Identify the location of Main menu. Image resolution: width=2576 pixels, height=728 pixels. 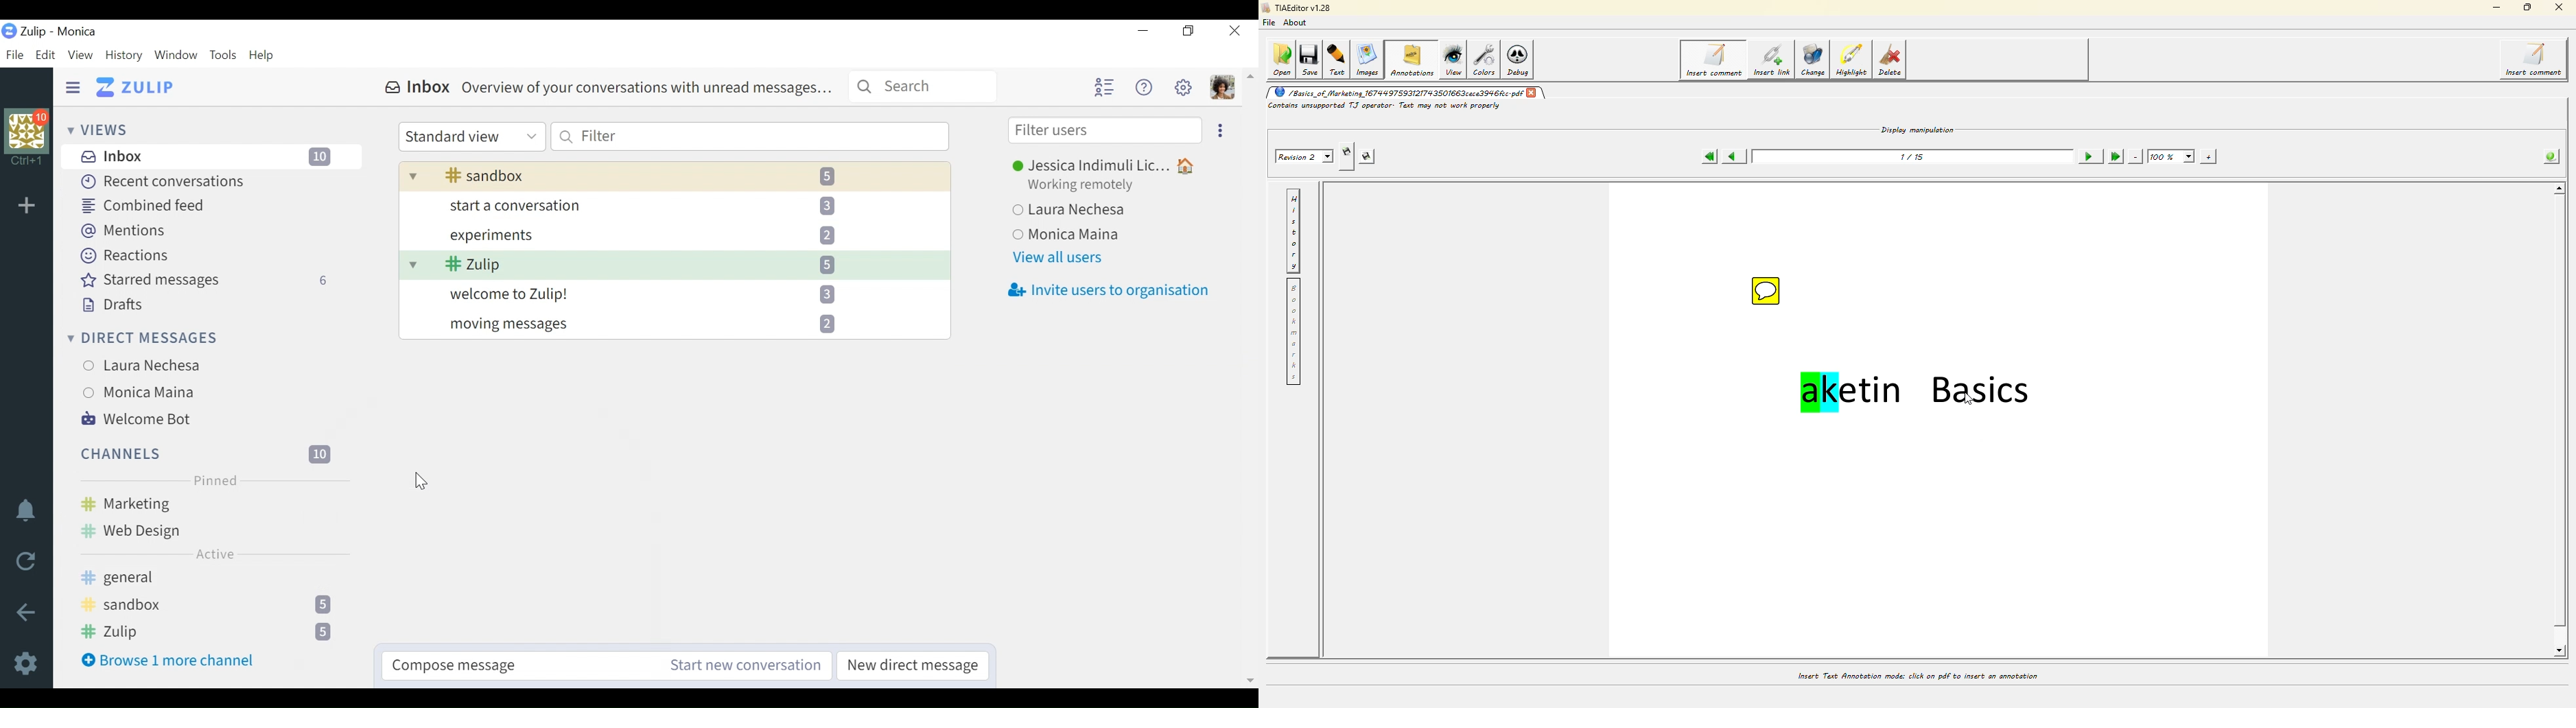
(1182, 87).